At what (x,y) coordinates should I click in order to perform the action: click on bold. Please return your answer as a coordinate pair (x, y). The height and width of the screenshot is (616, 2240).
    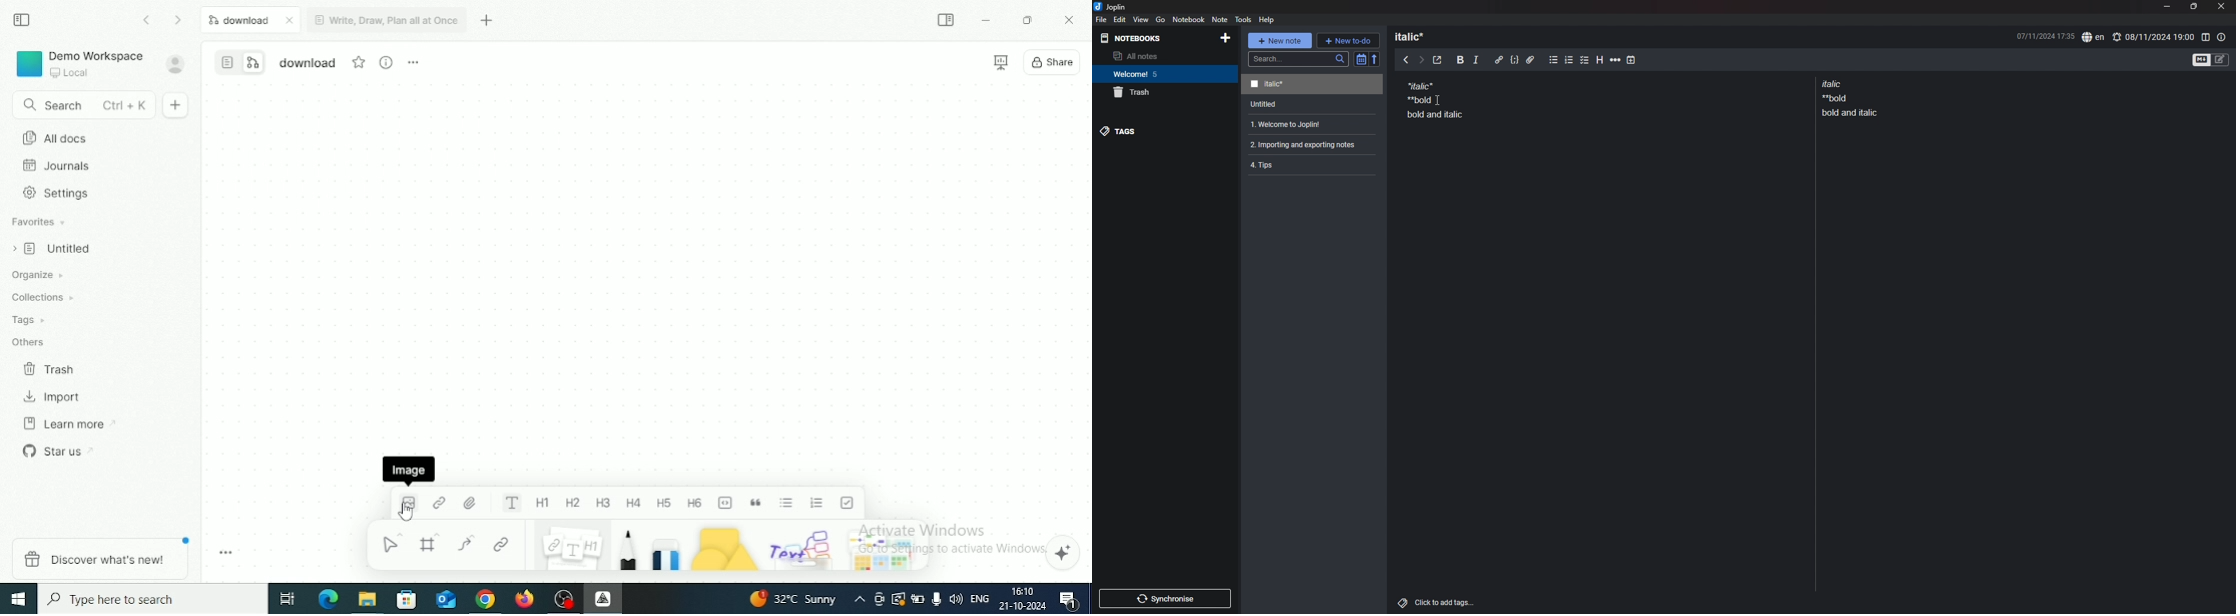
    Looking at the image, I should click on (1460, 60).